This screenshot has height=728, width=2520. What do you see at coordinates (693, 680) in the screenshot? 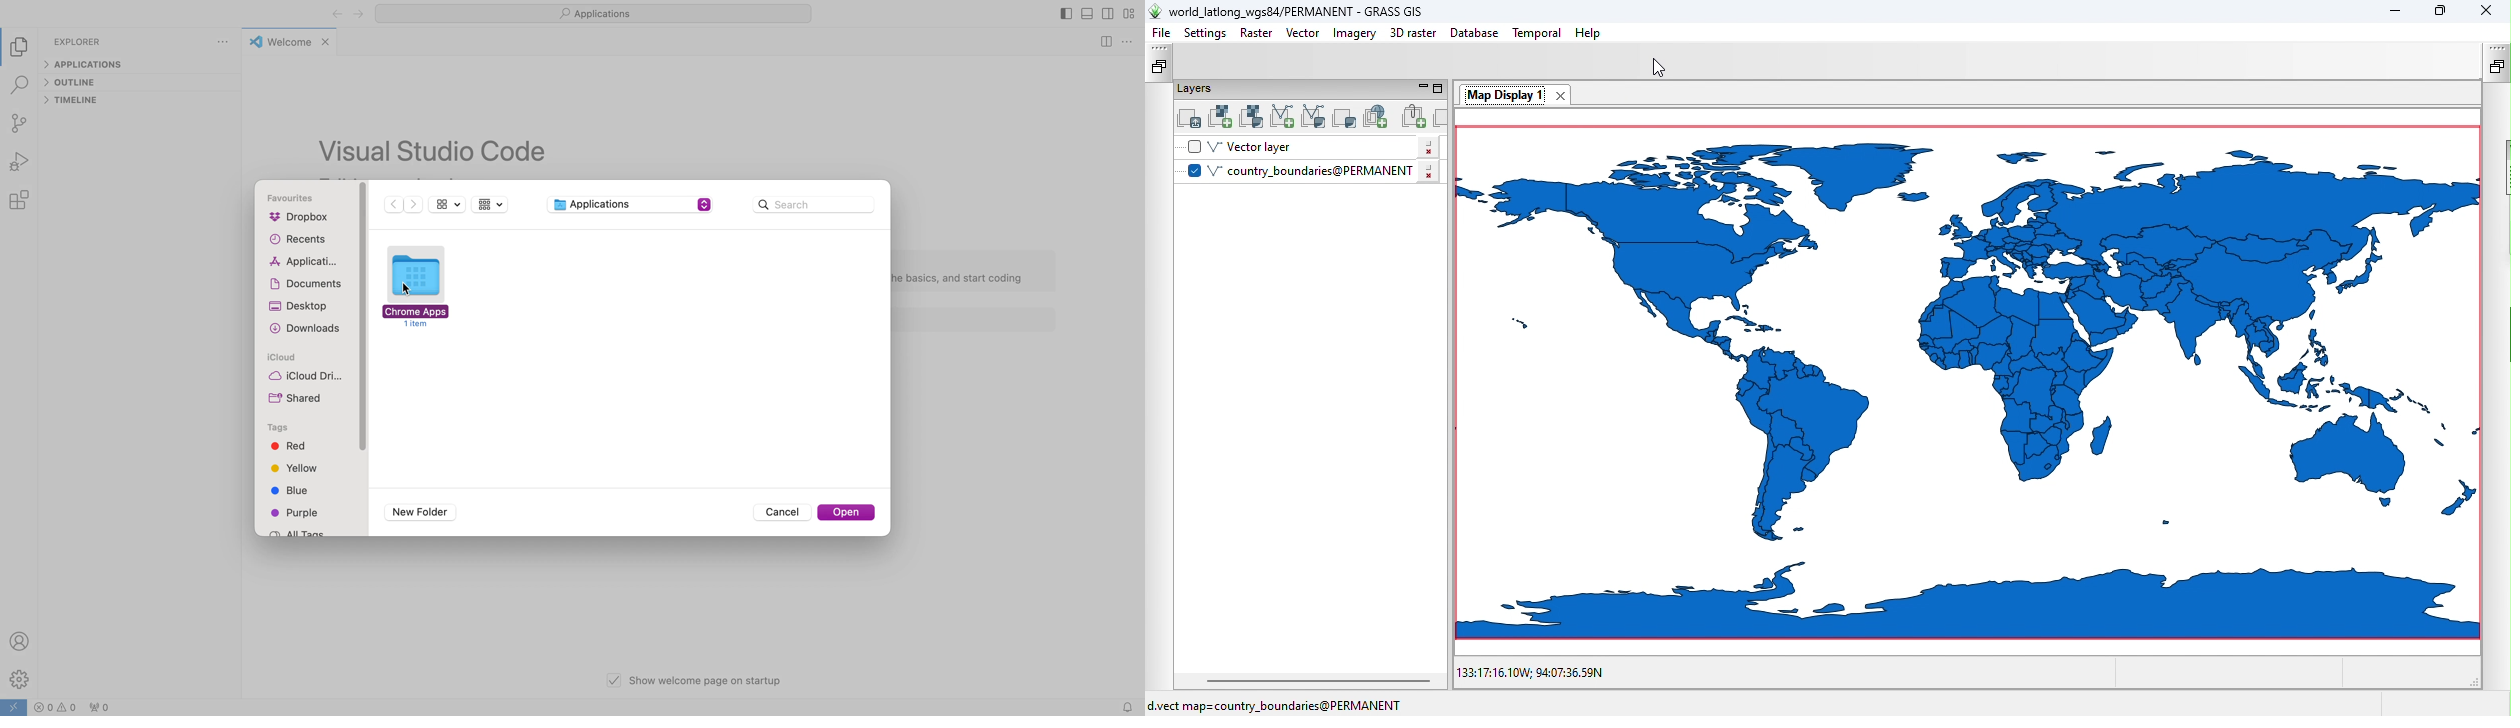
I see `show welcome page on startup` at bounding box center [693, 680].